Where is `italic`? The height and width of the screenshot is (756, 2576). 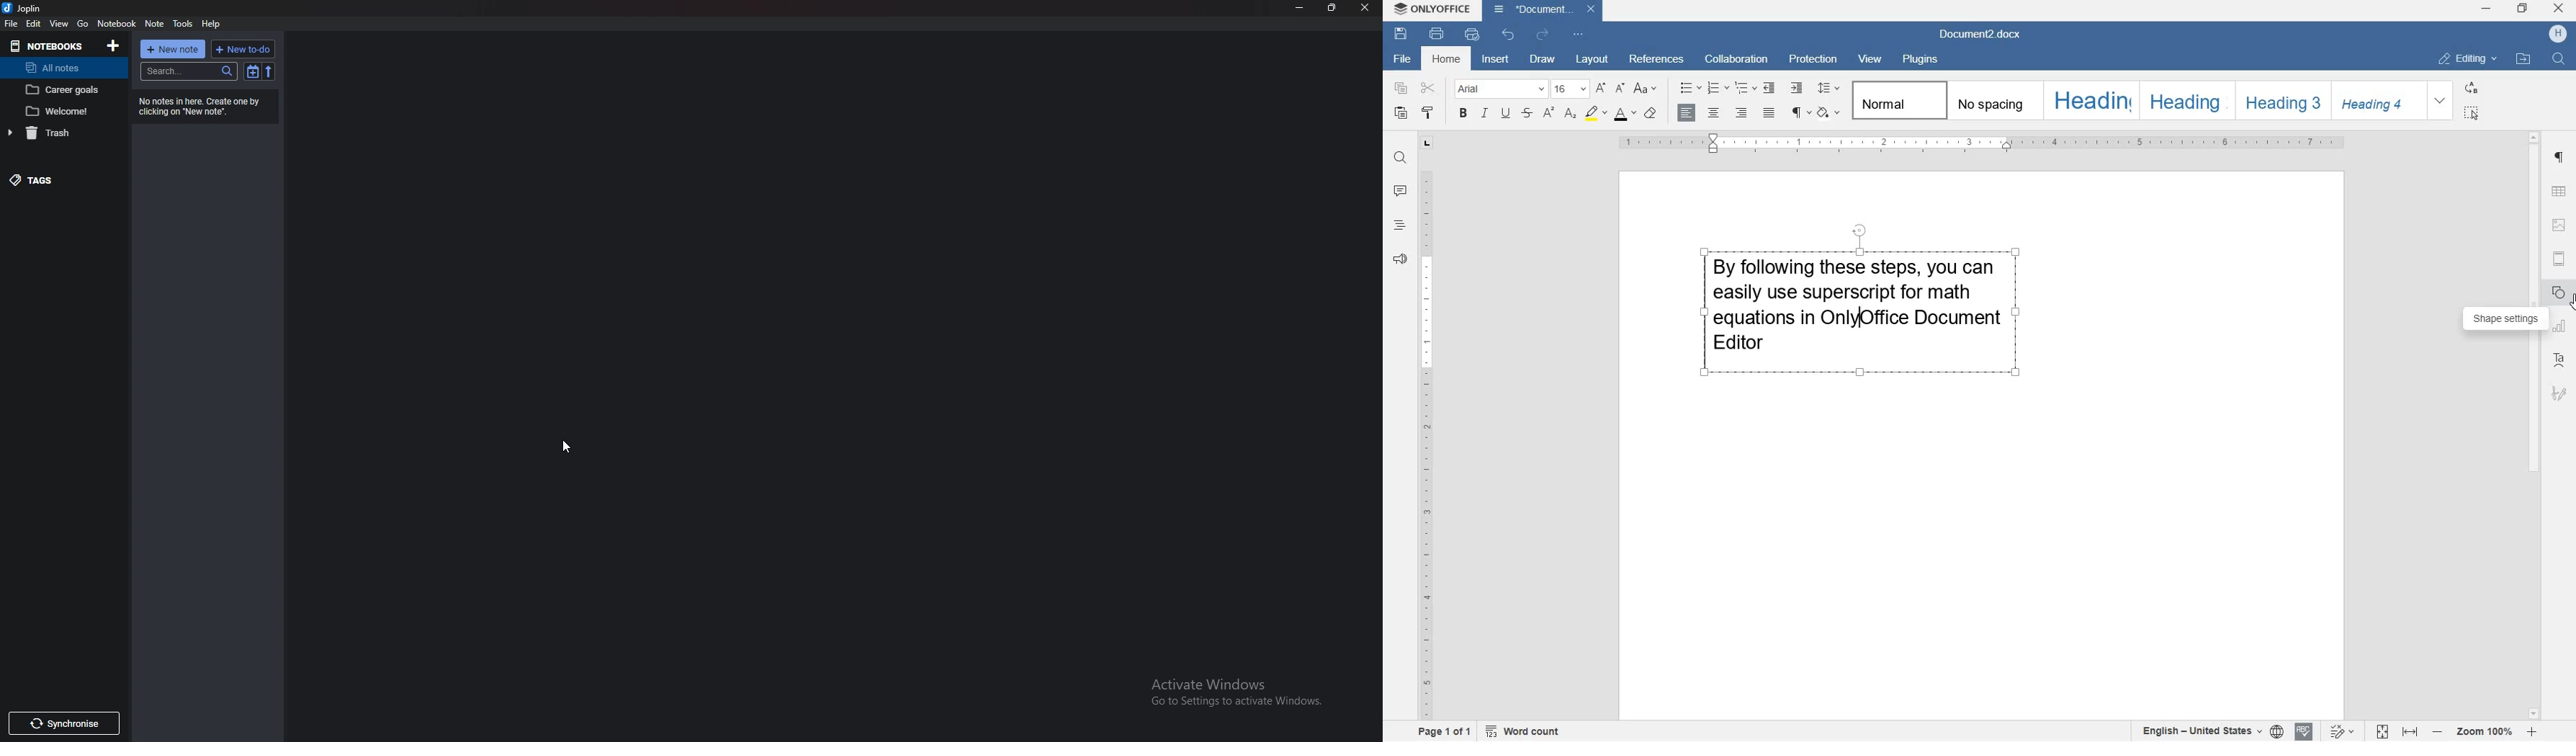
italic is located at coordinates (1484, 113).